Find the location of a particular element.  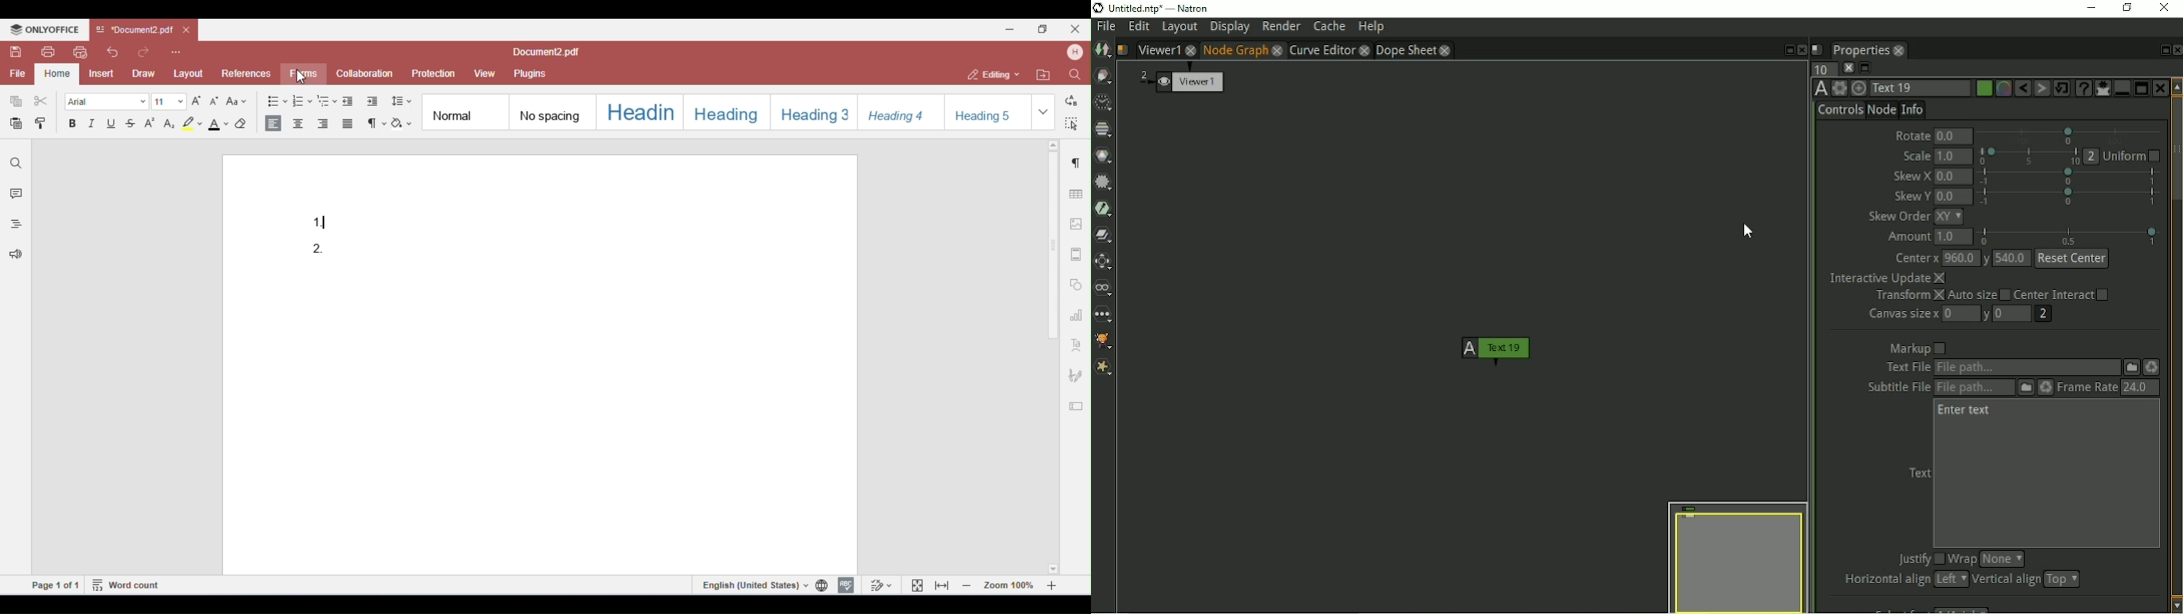

reset center is located at coordinates (2072, 257).